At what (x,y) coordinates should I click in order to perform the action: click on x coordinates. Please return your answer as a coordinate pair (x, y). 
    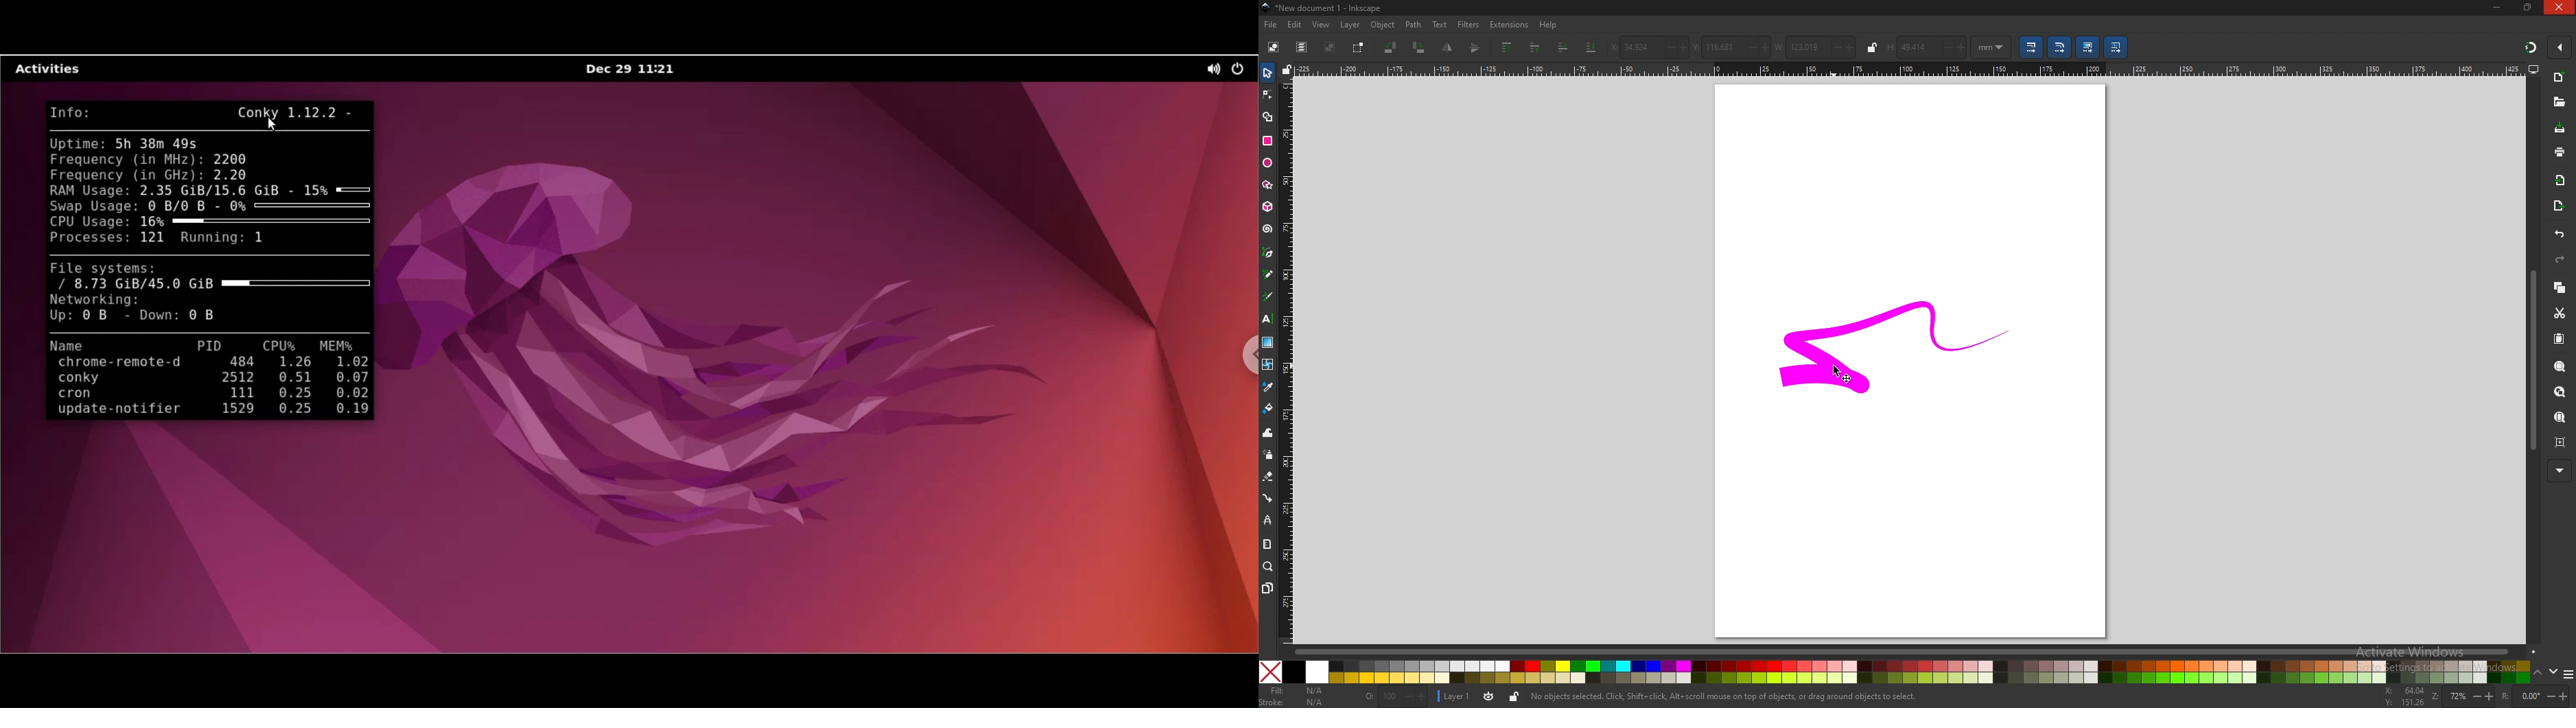
    Looking at the image, I should click on (1648, 47).